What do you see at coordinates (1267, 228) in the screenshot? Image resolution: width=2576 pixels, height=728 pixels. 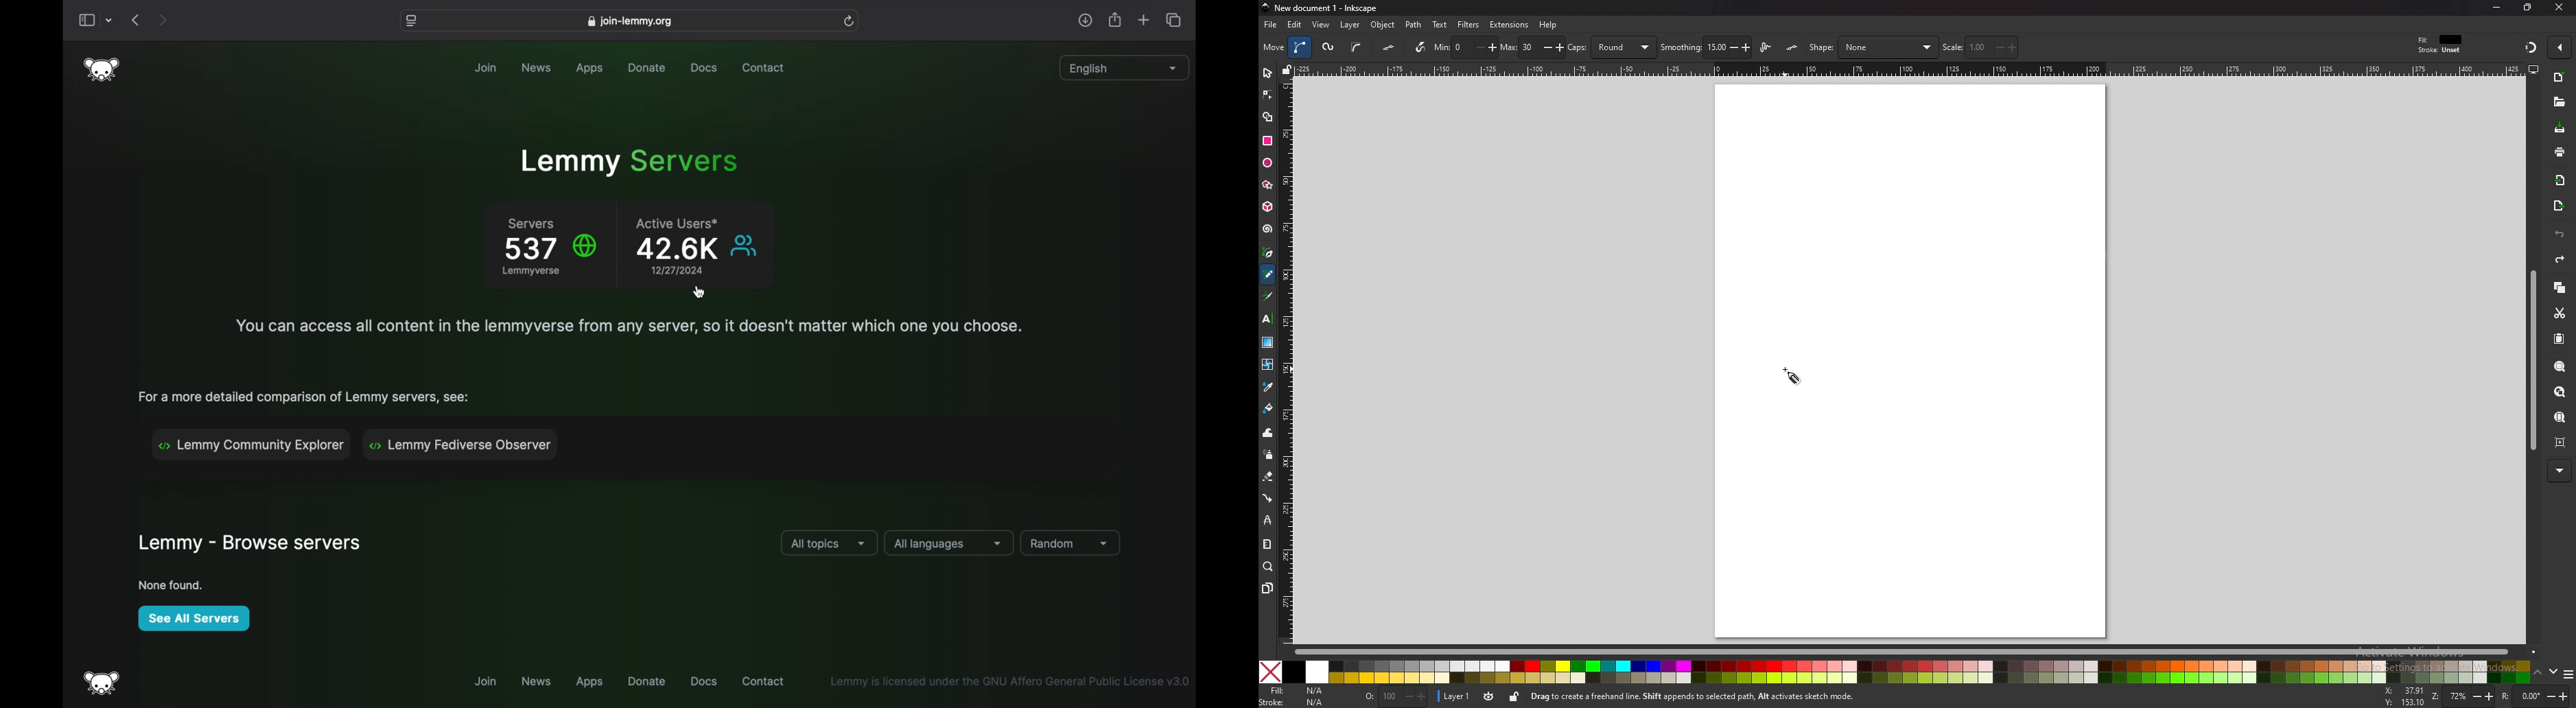 I see `spiral` at bounding box center [1267, 228].